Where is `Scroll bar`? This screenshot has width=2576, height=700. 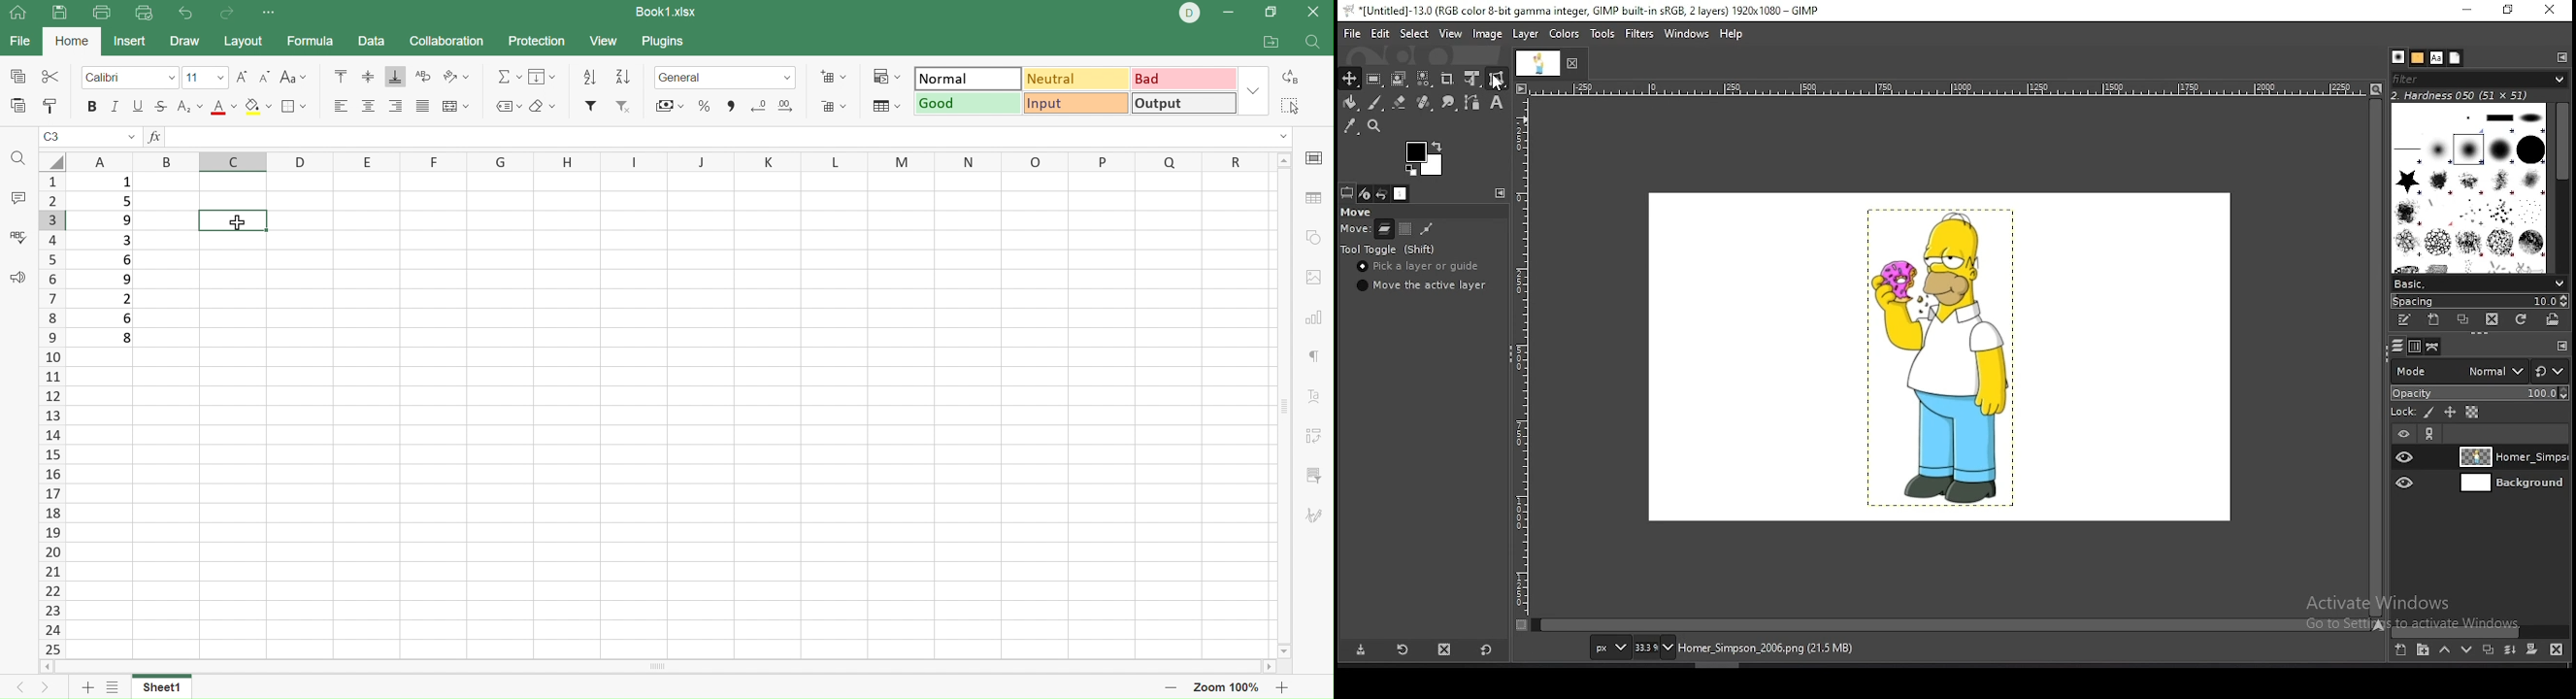 Scroll bar is located at coordinates (1284, 404).